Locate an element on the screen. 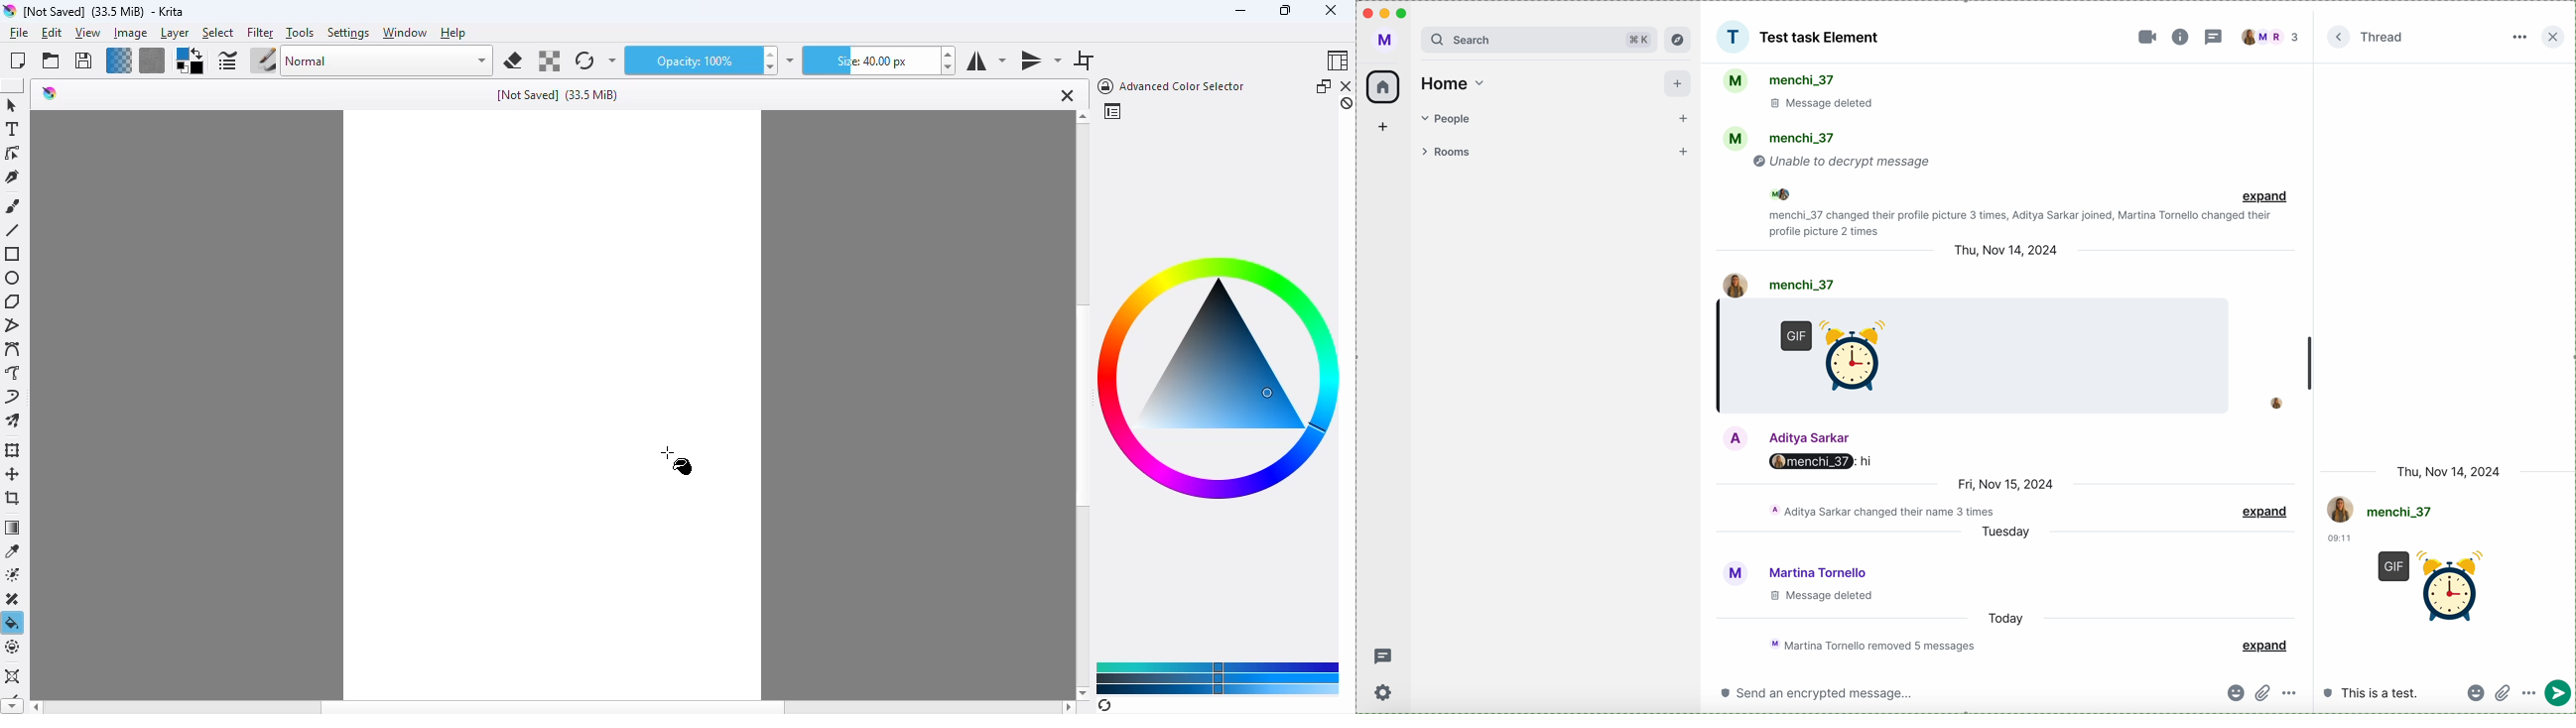 Image resolution: width=2576 pixels, height=728 pixels. attach file is located at coordinates (2532, 695).